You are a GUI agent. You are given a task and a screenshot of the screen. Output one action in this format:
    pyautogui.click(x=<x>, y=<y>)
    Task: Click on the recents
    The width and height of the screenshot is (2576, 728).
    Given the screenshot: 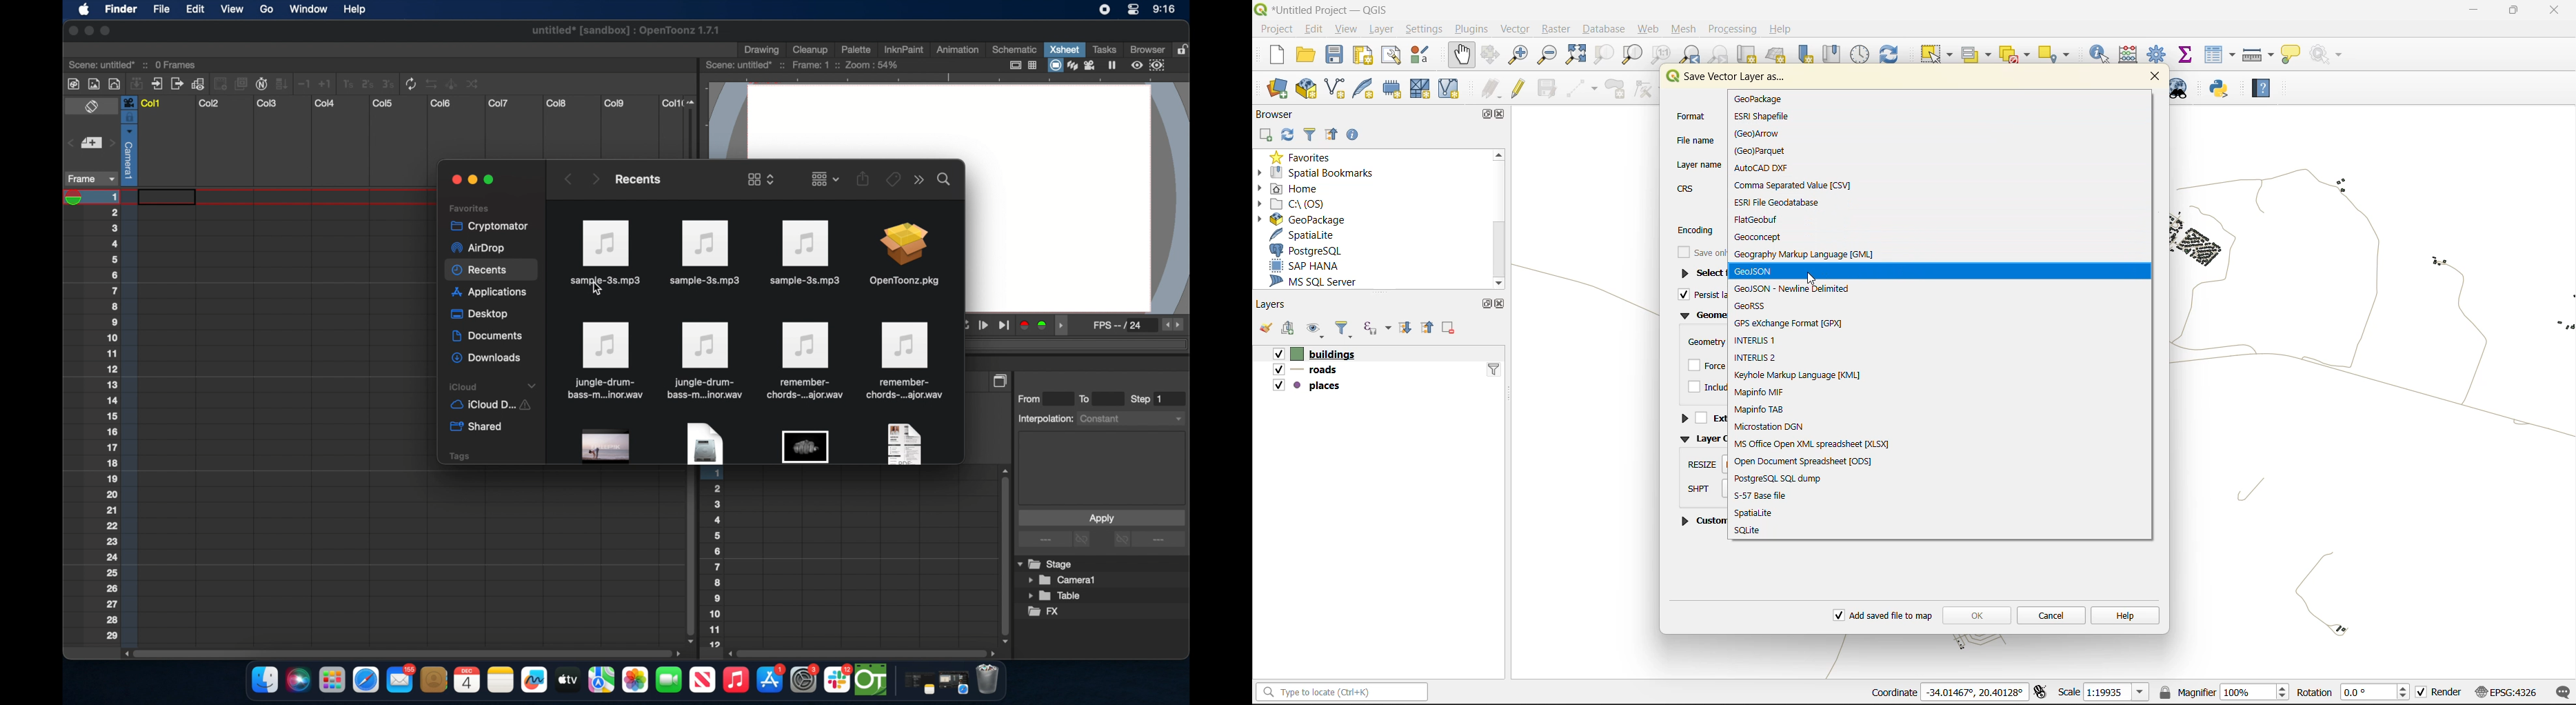 What is the action you would take?
    pyautogui.click(x=492, y=271)
    